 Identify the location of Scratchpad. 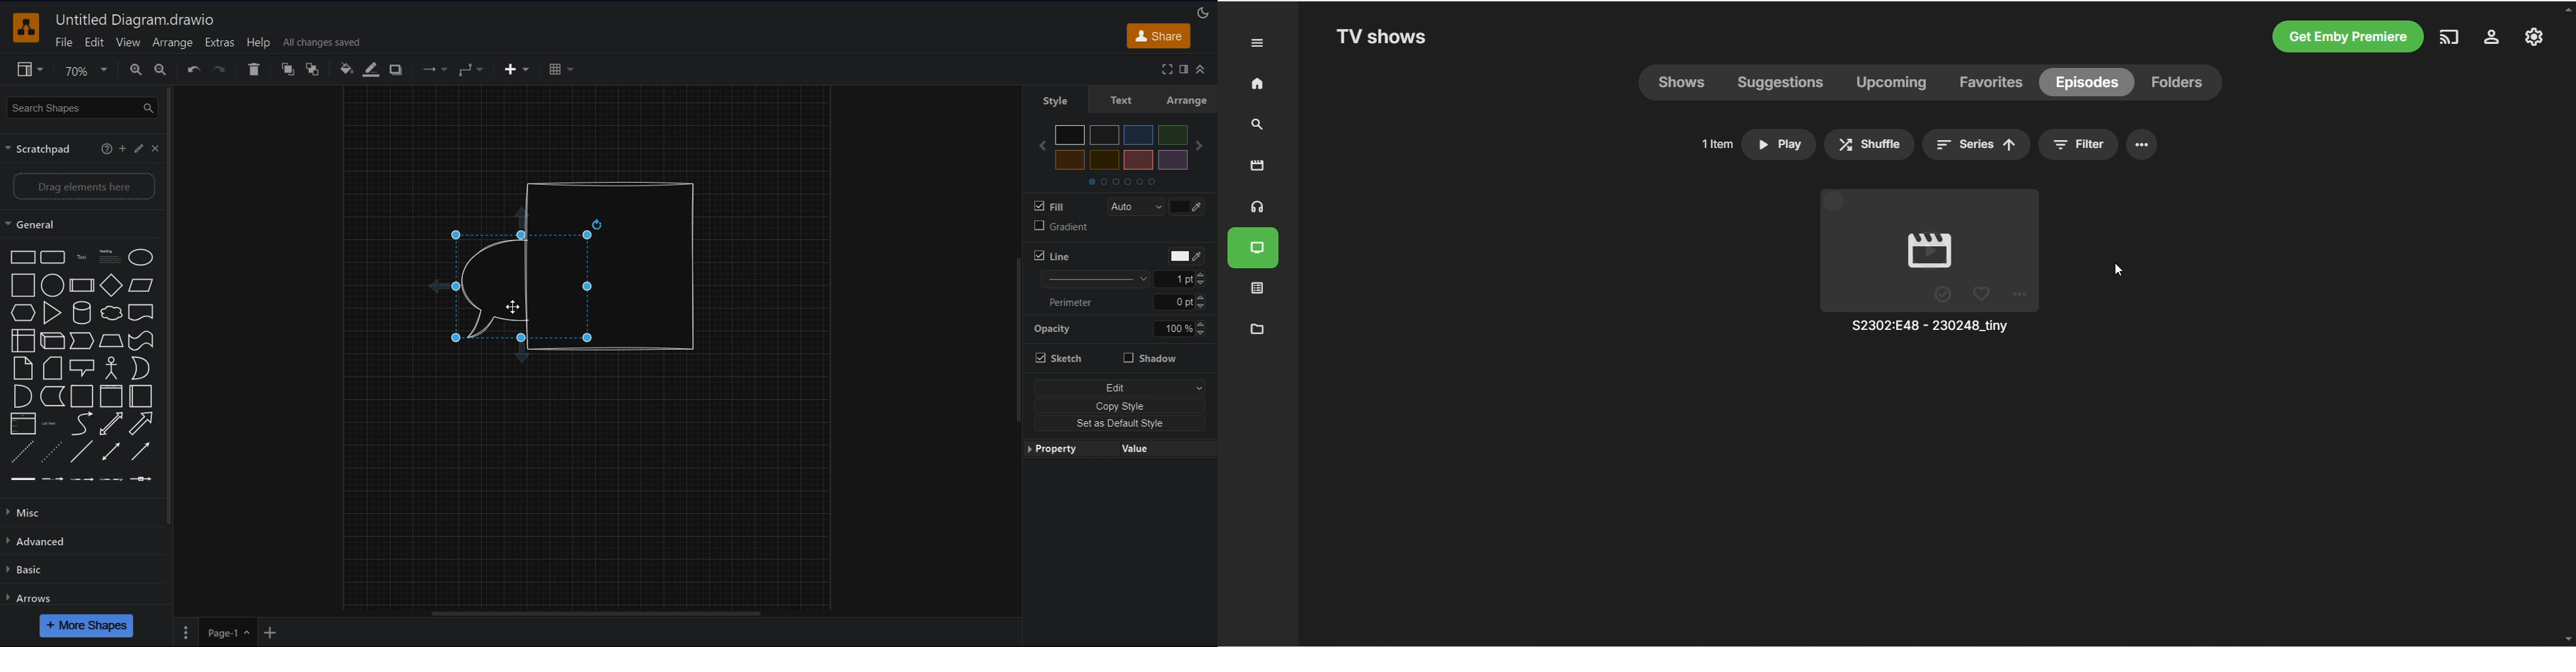
(50, 149).